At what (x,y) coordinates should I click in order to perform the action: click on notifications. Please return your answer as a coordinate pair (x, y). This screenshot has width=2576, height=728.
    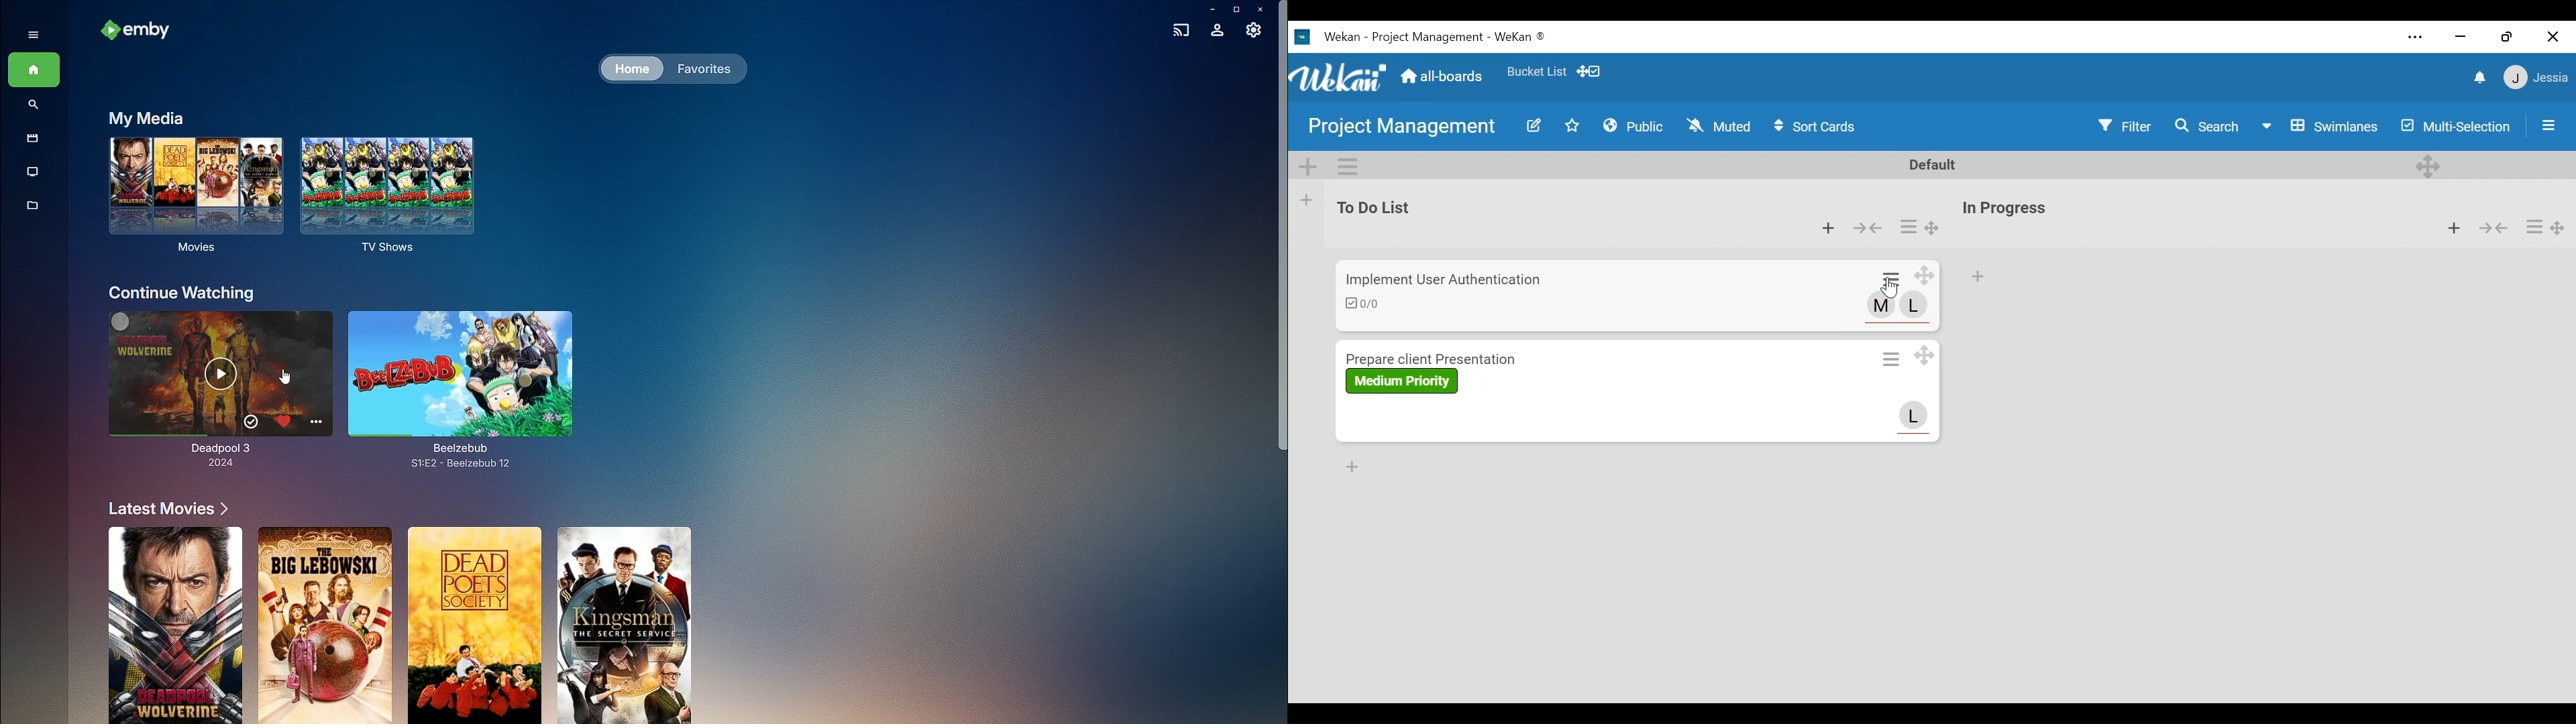
    Looking at the image, I should click on (2477, 76).